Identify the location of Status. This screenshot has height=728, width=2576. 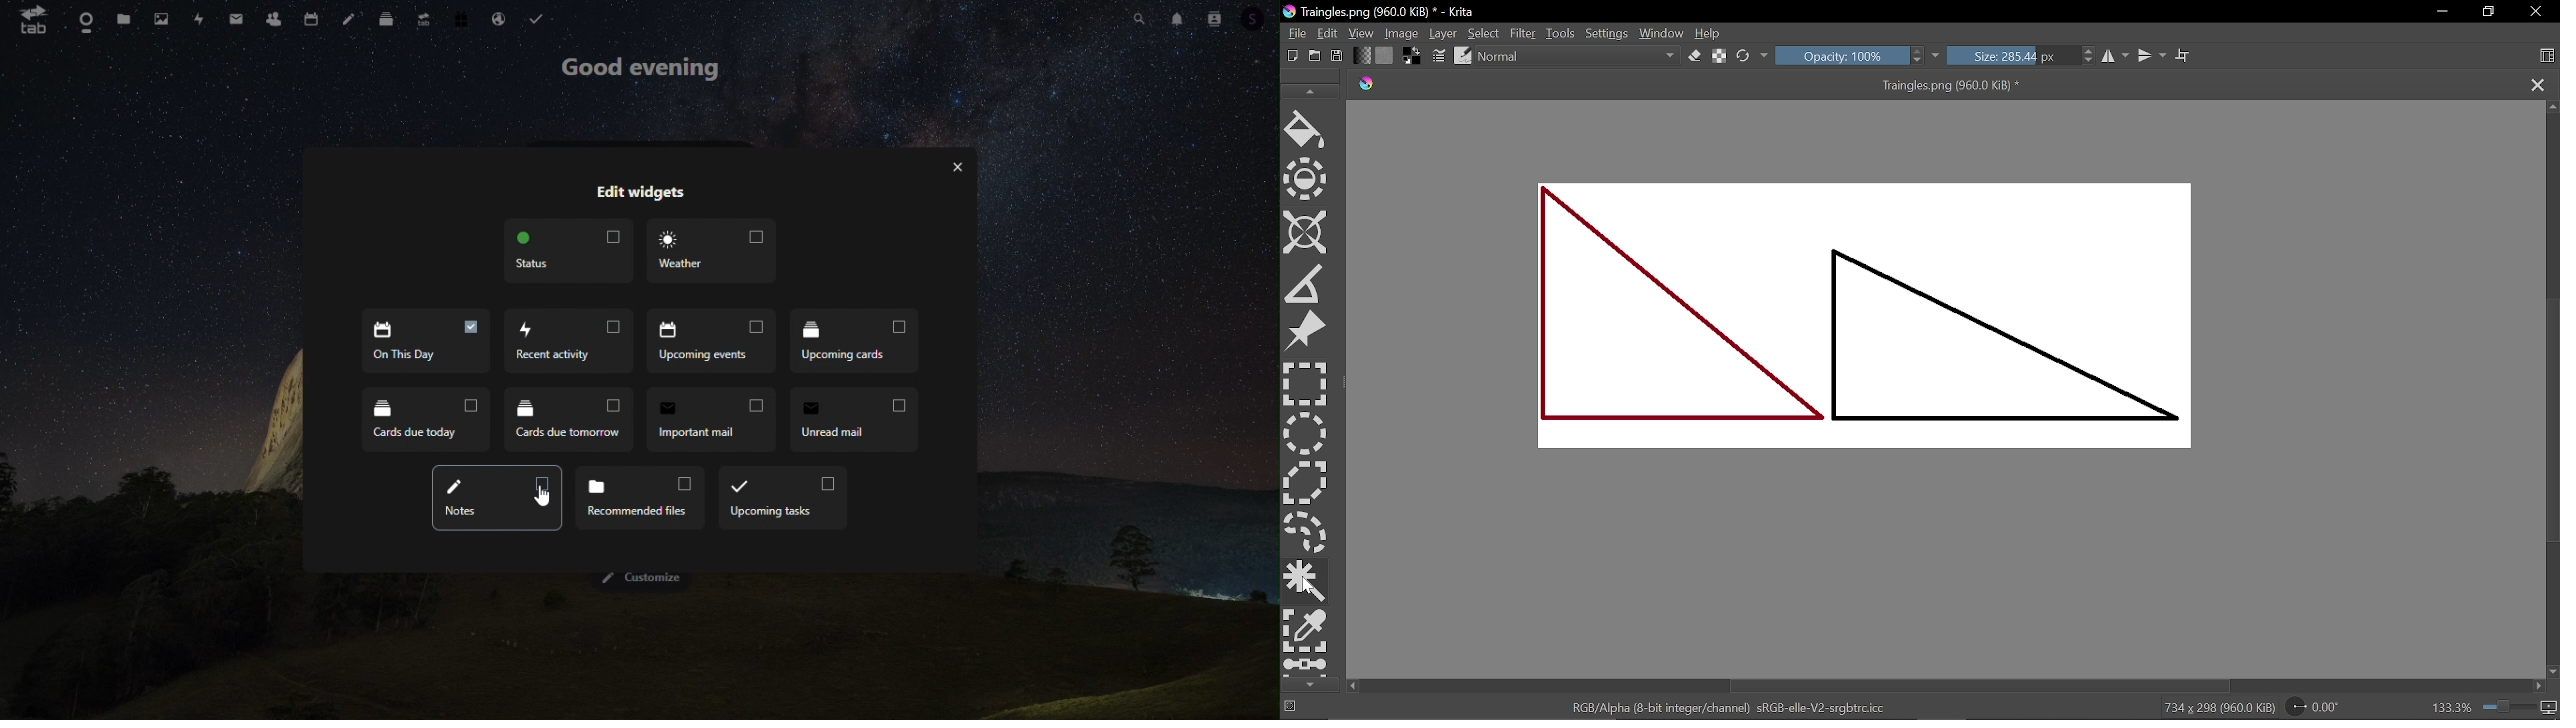
(571, 252).